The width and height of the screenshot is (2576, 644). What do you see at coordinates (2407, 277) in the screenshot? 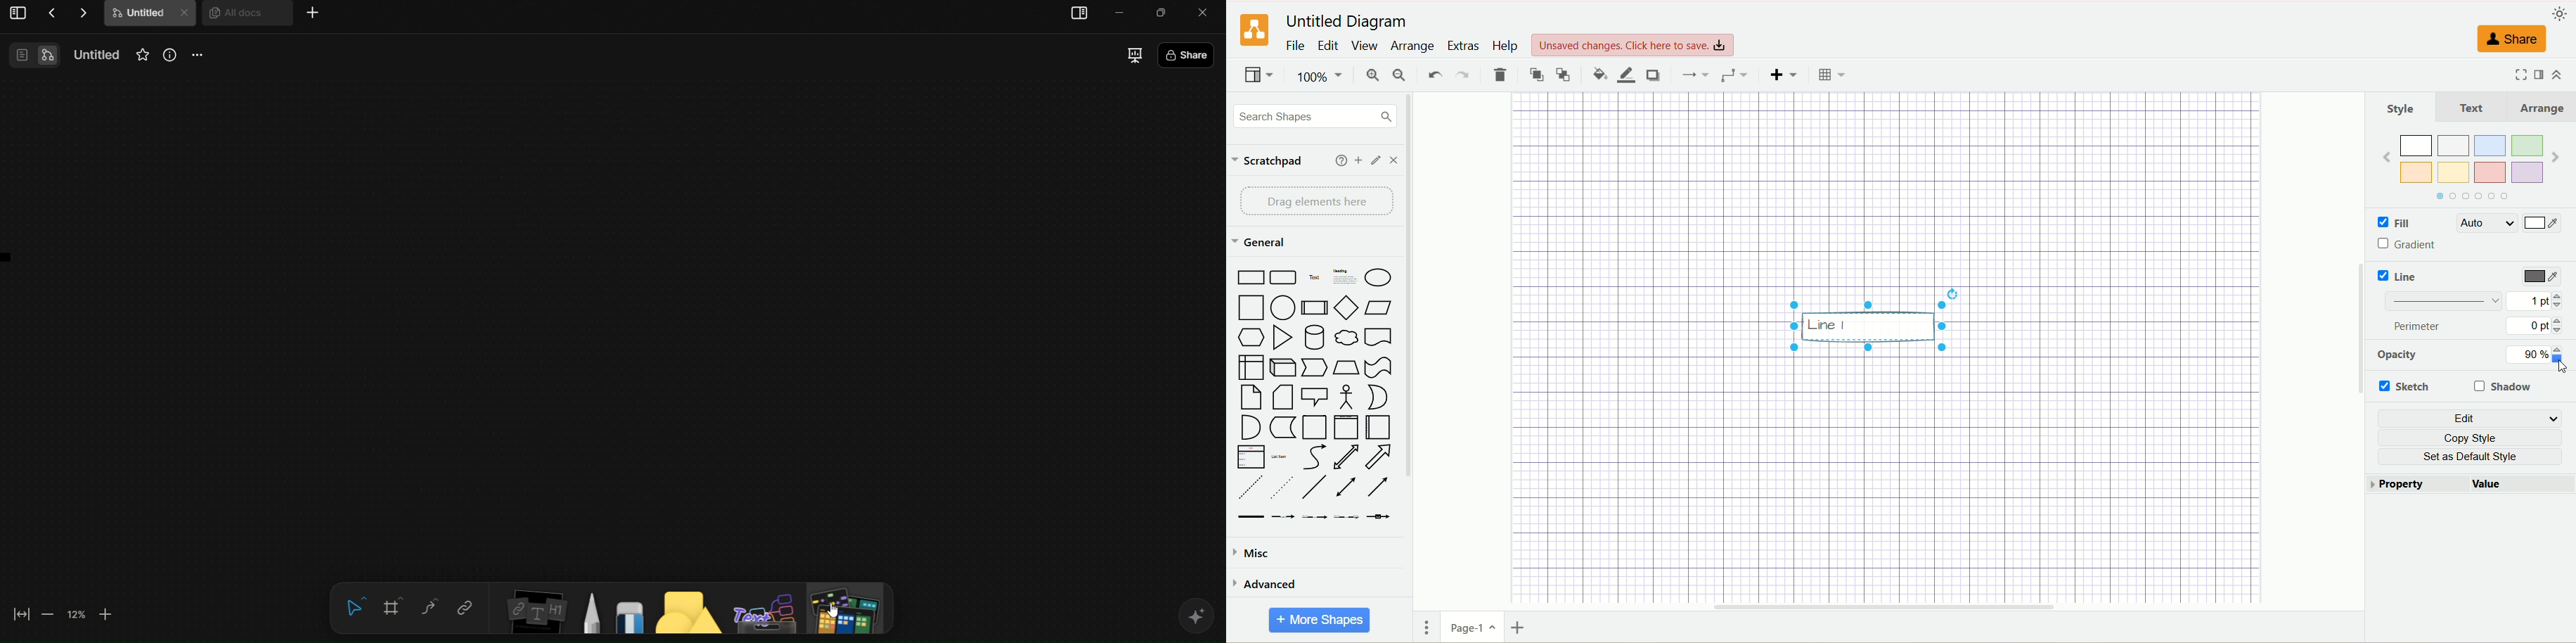
I see `Line` at bounding box center [2407, 277].